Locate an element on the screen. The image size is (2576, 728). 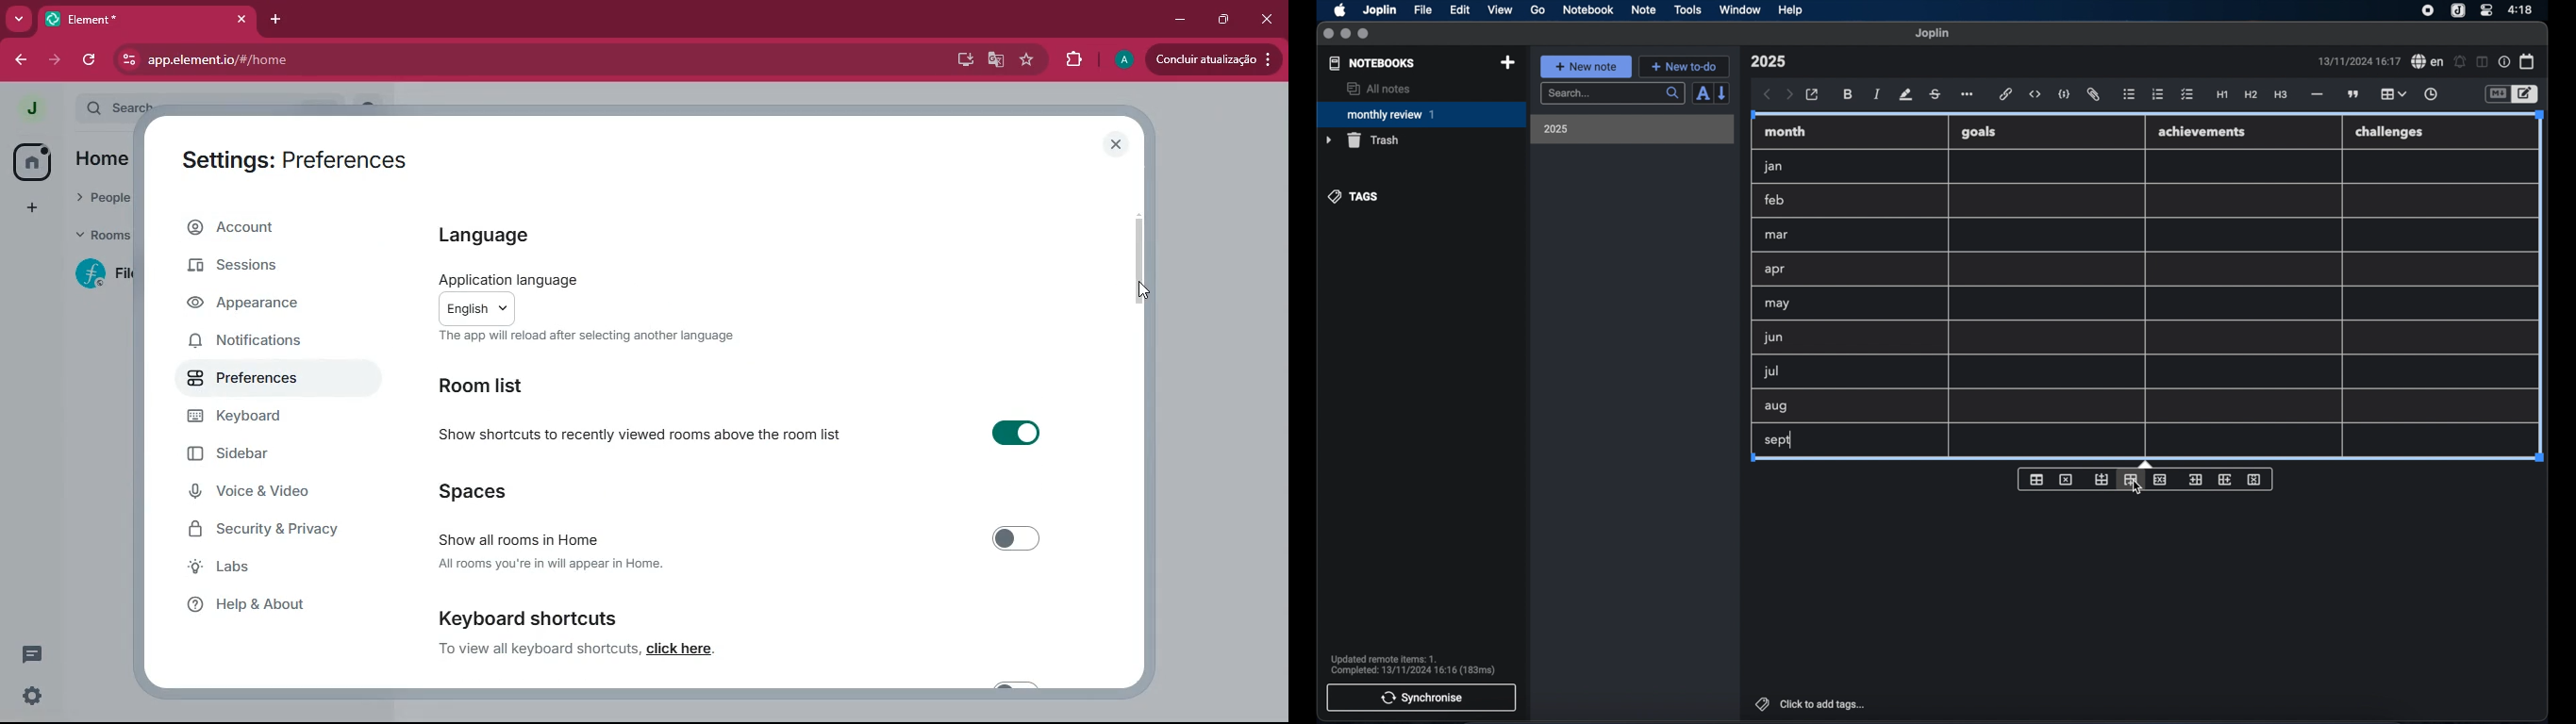
new to-do is located at coordinates (1685, 66).